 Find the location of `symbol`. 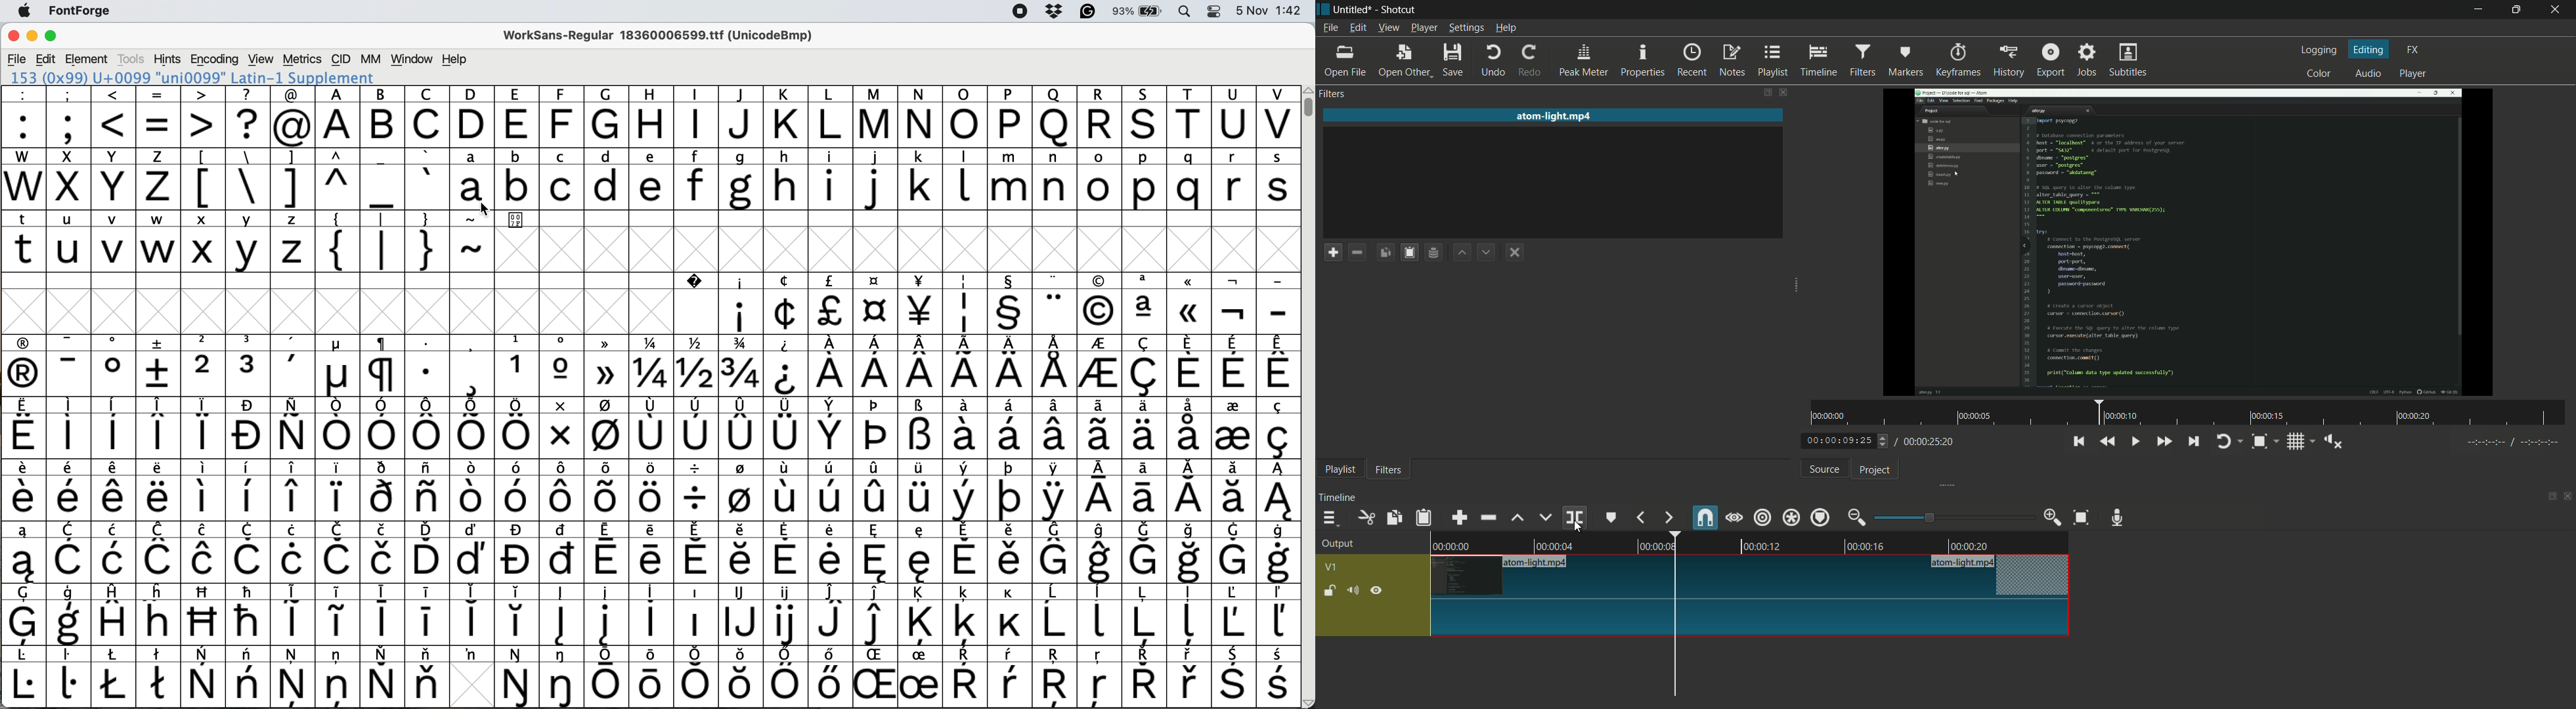

symbol is located at coordinates (114, 427).